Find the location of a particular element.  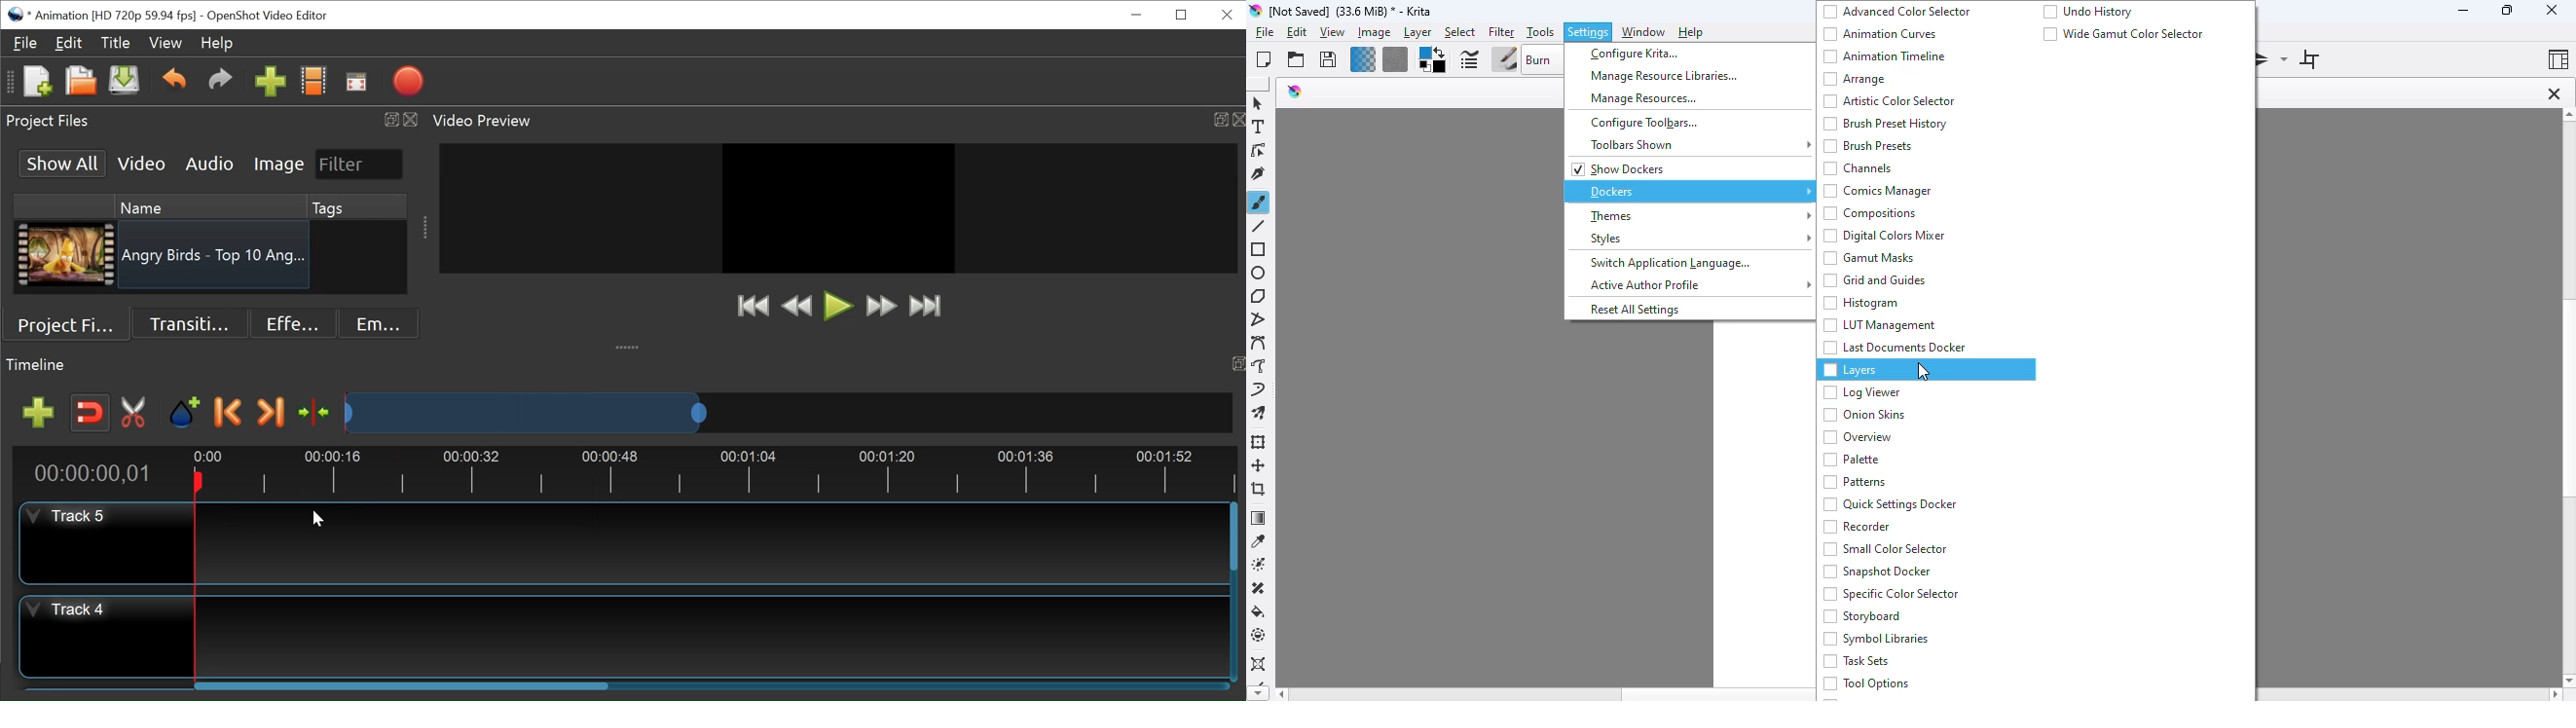

blending mode is located at coordinates (1543, 59).